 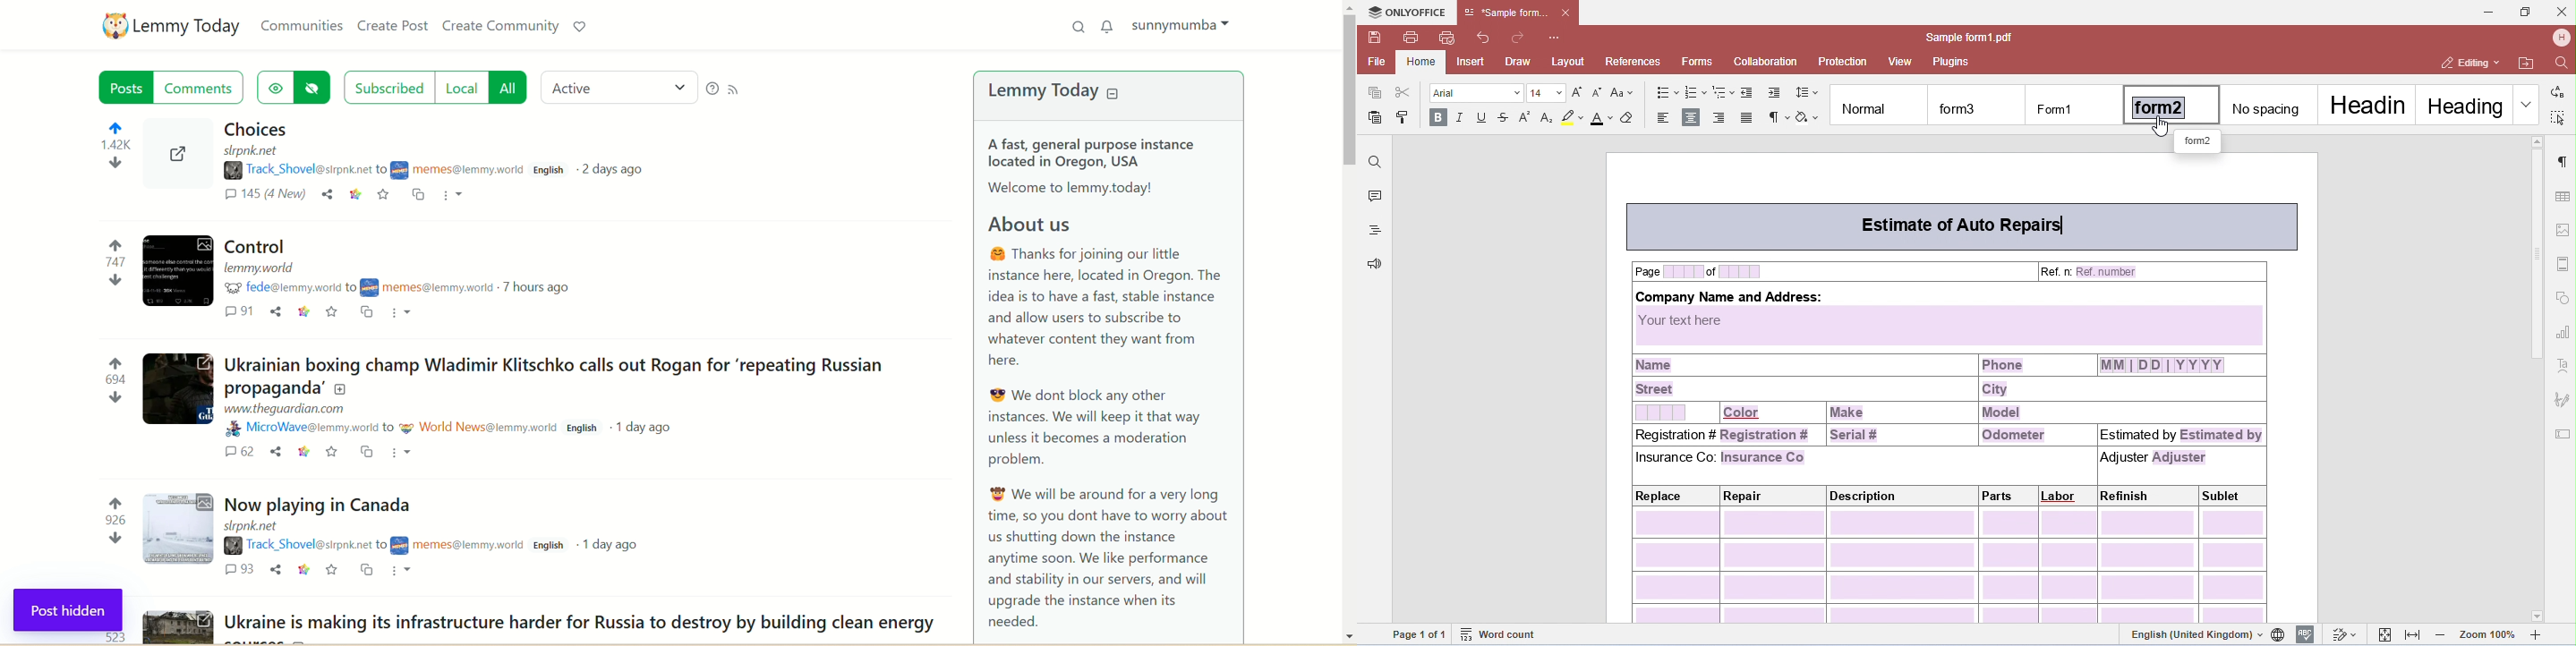 I want to click on post on  "Choices", so click(x=373, y=131).